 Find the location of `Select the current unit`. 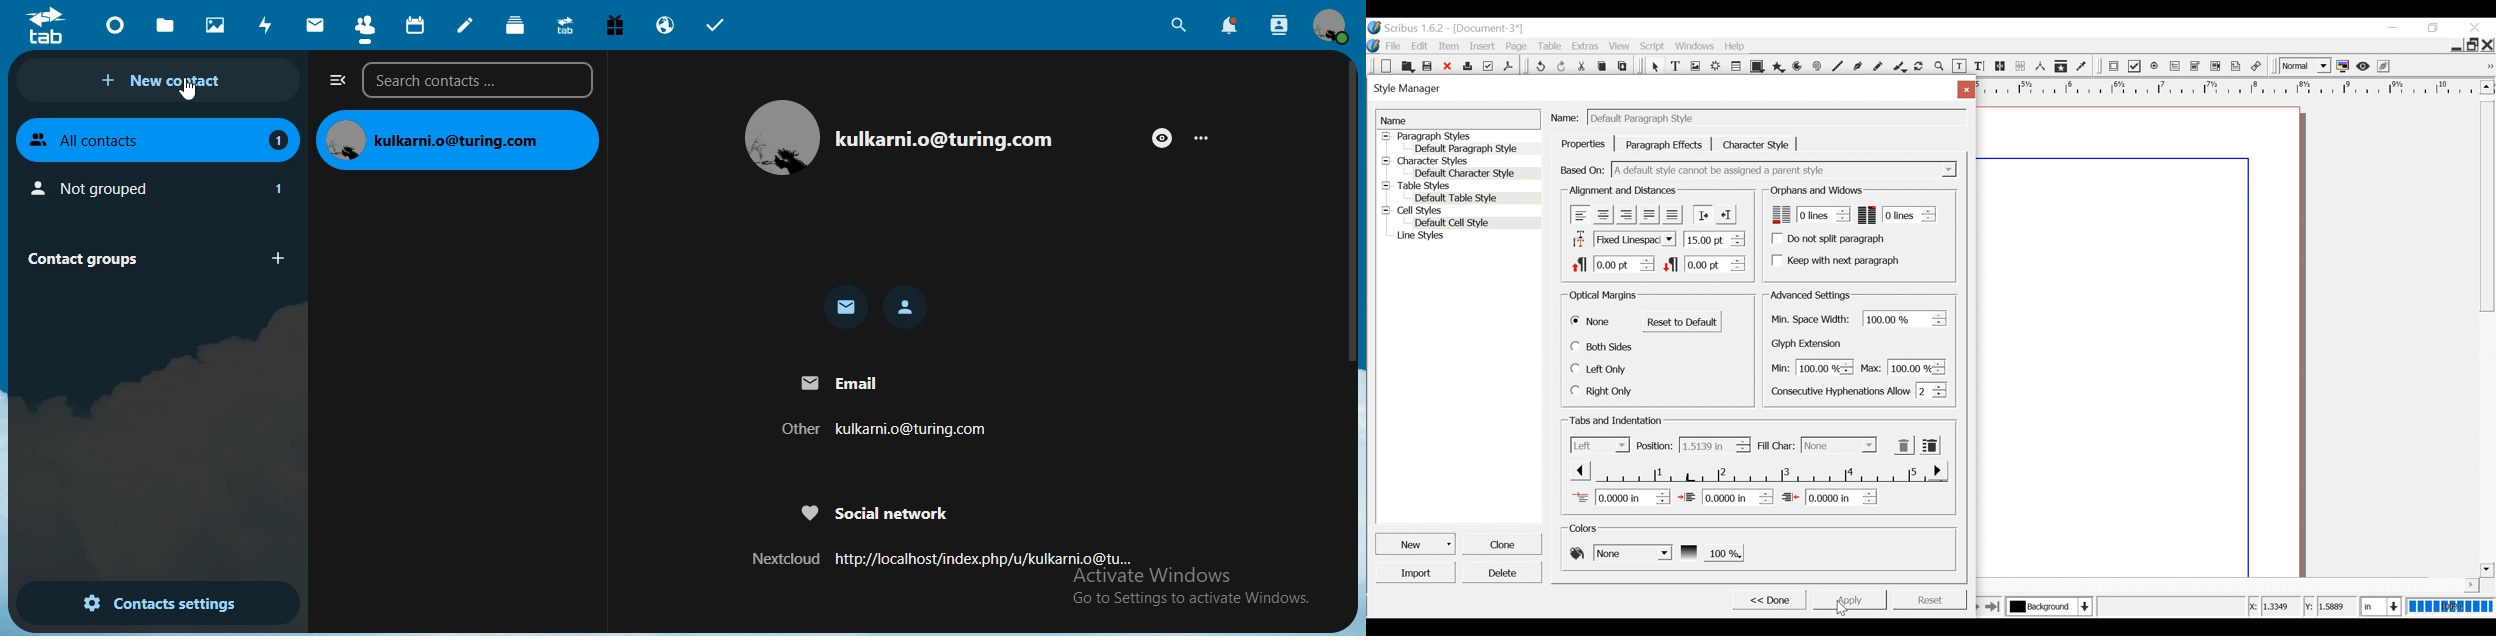

Select the current unit is located at coordinates (2379, 606).